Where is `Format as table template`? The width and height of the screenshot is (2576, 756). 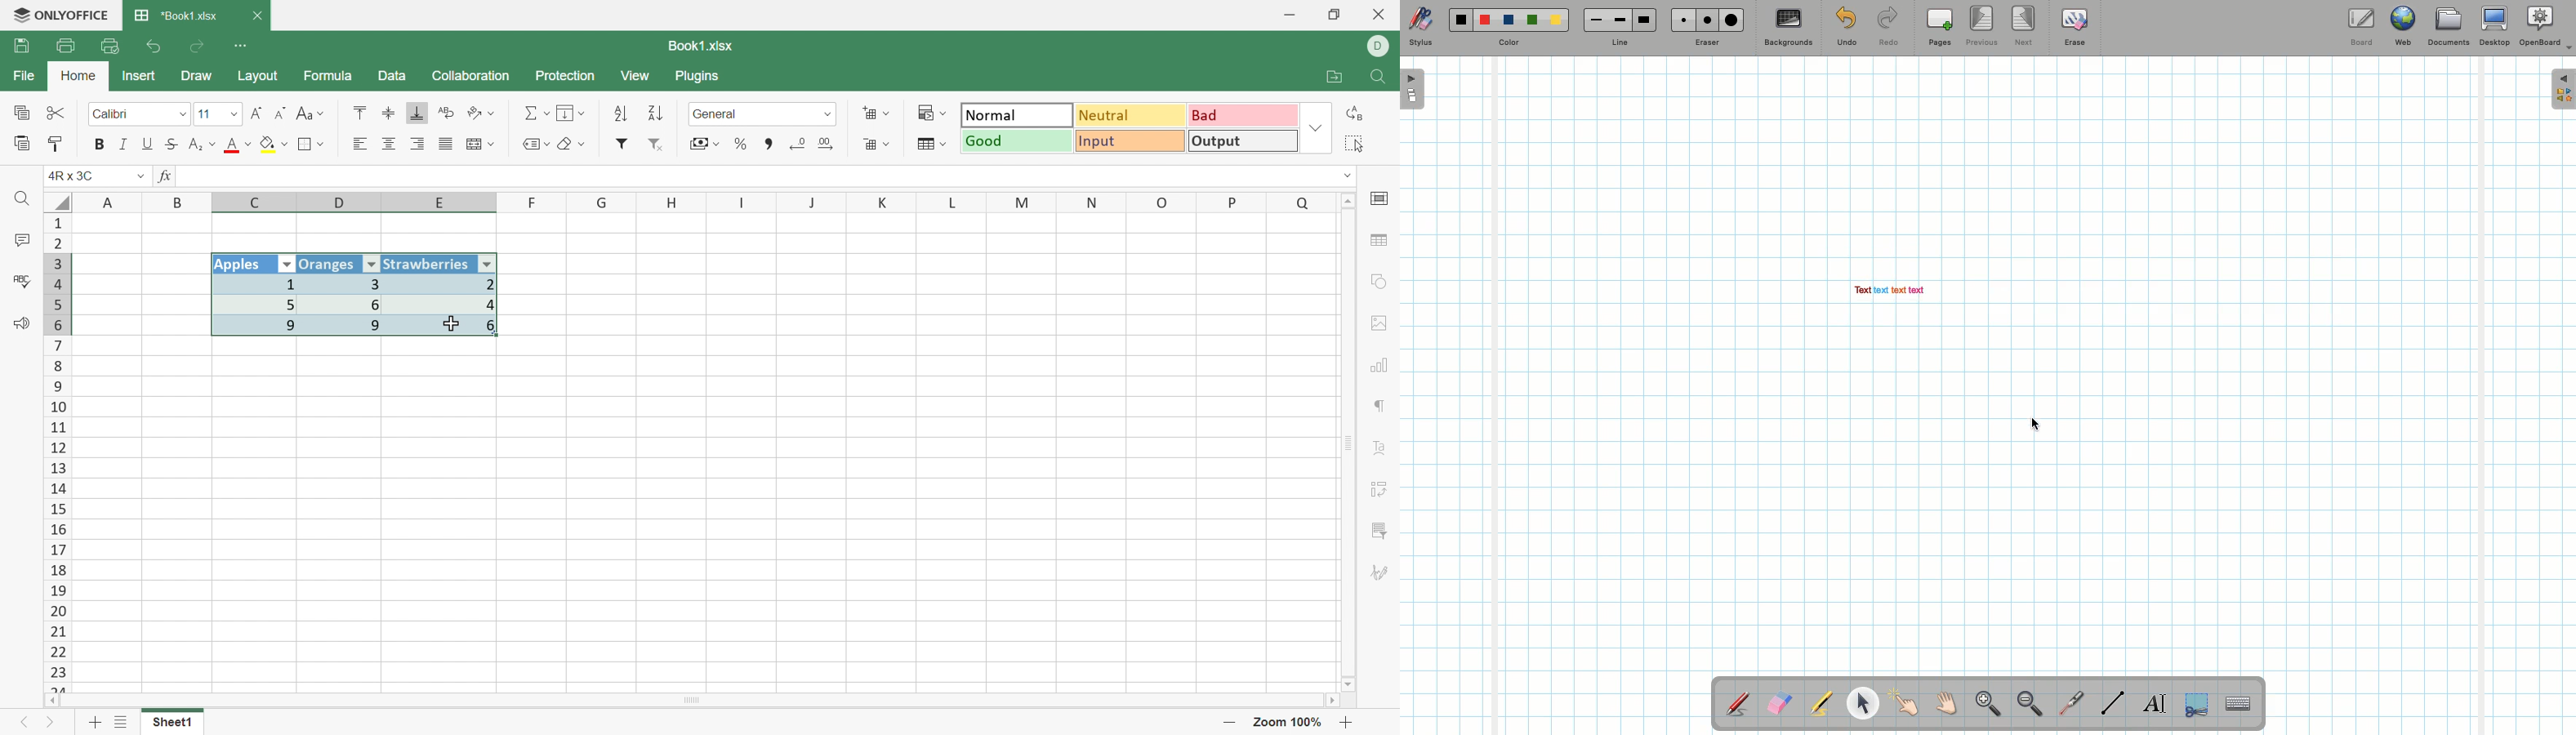
Format as table template is located at coordinates (931, 144).